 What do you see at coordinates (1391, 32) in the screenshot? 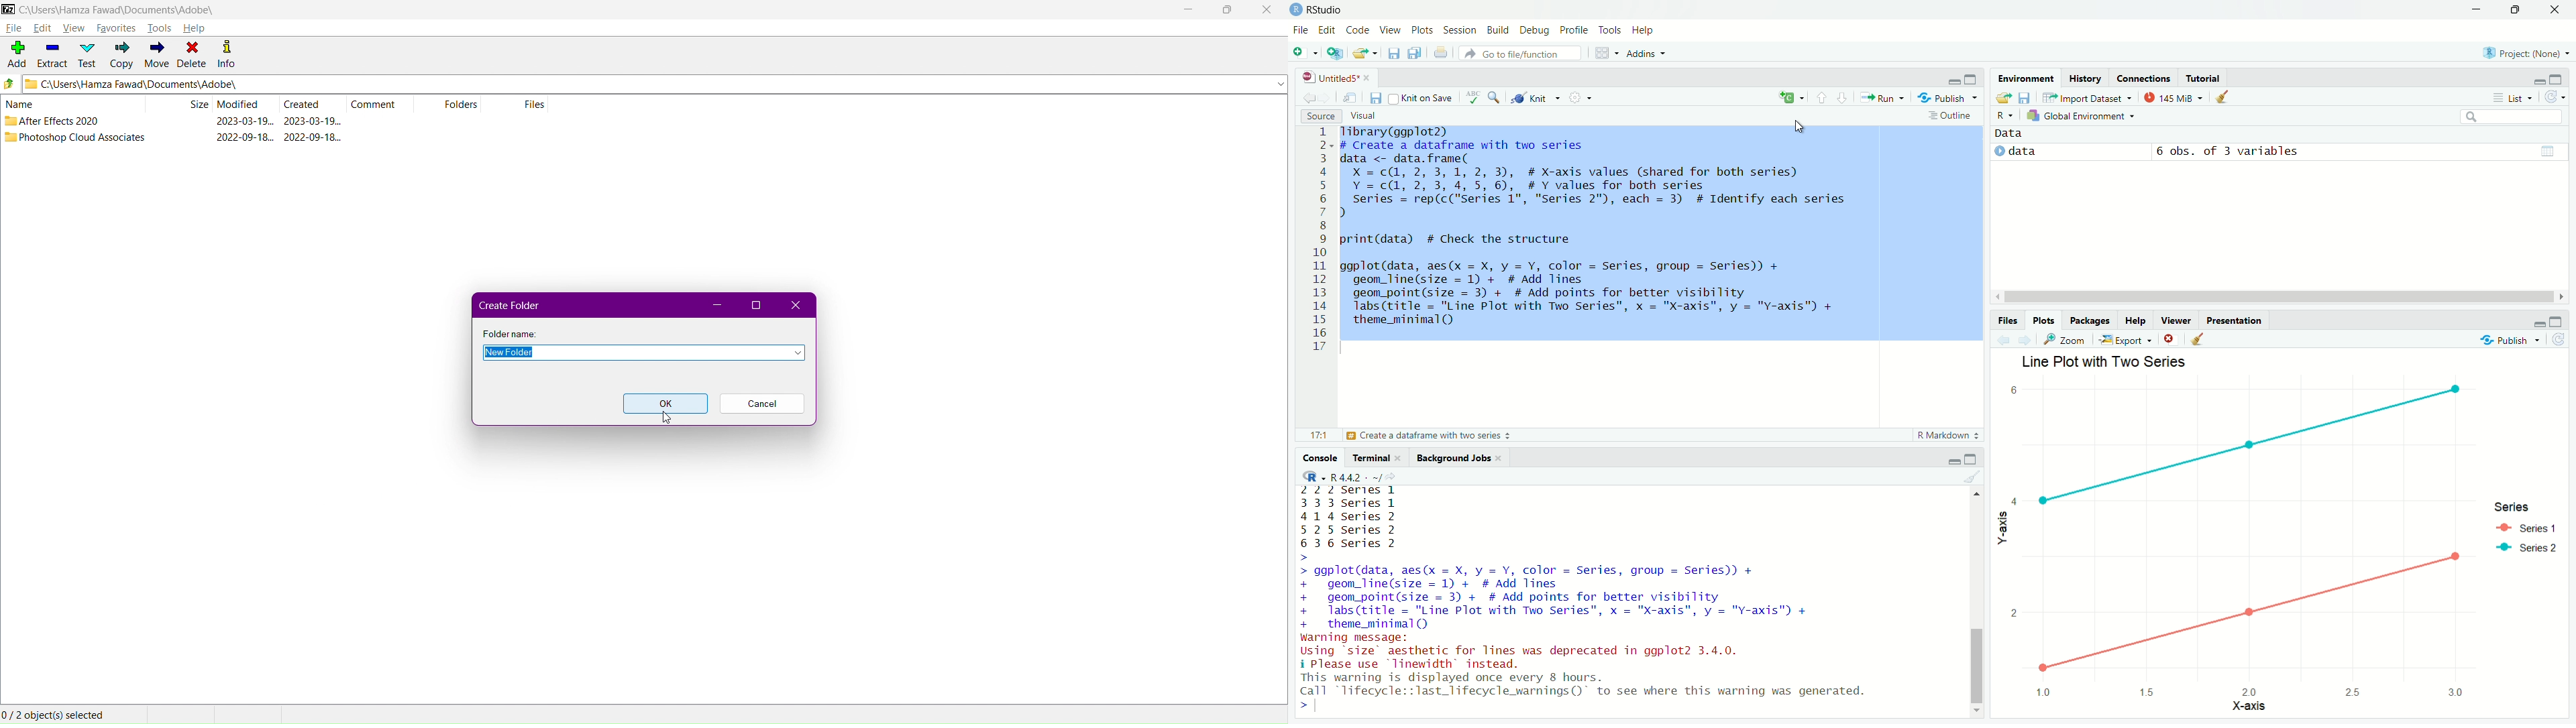
I see `View` at bounding box center [1391, 32].